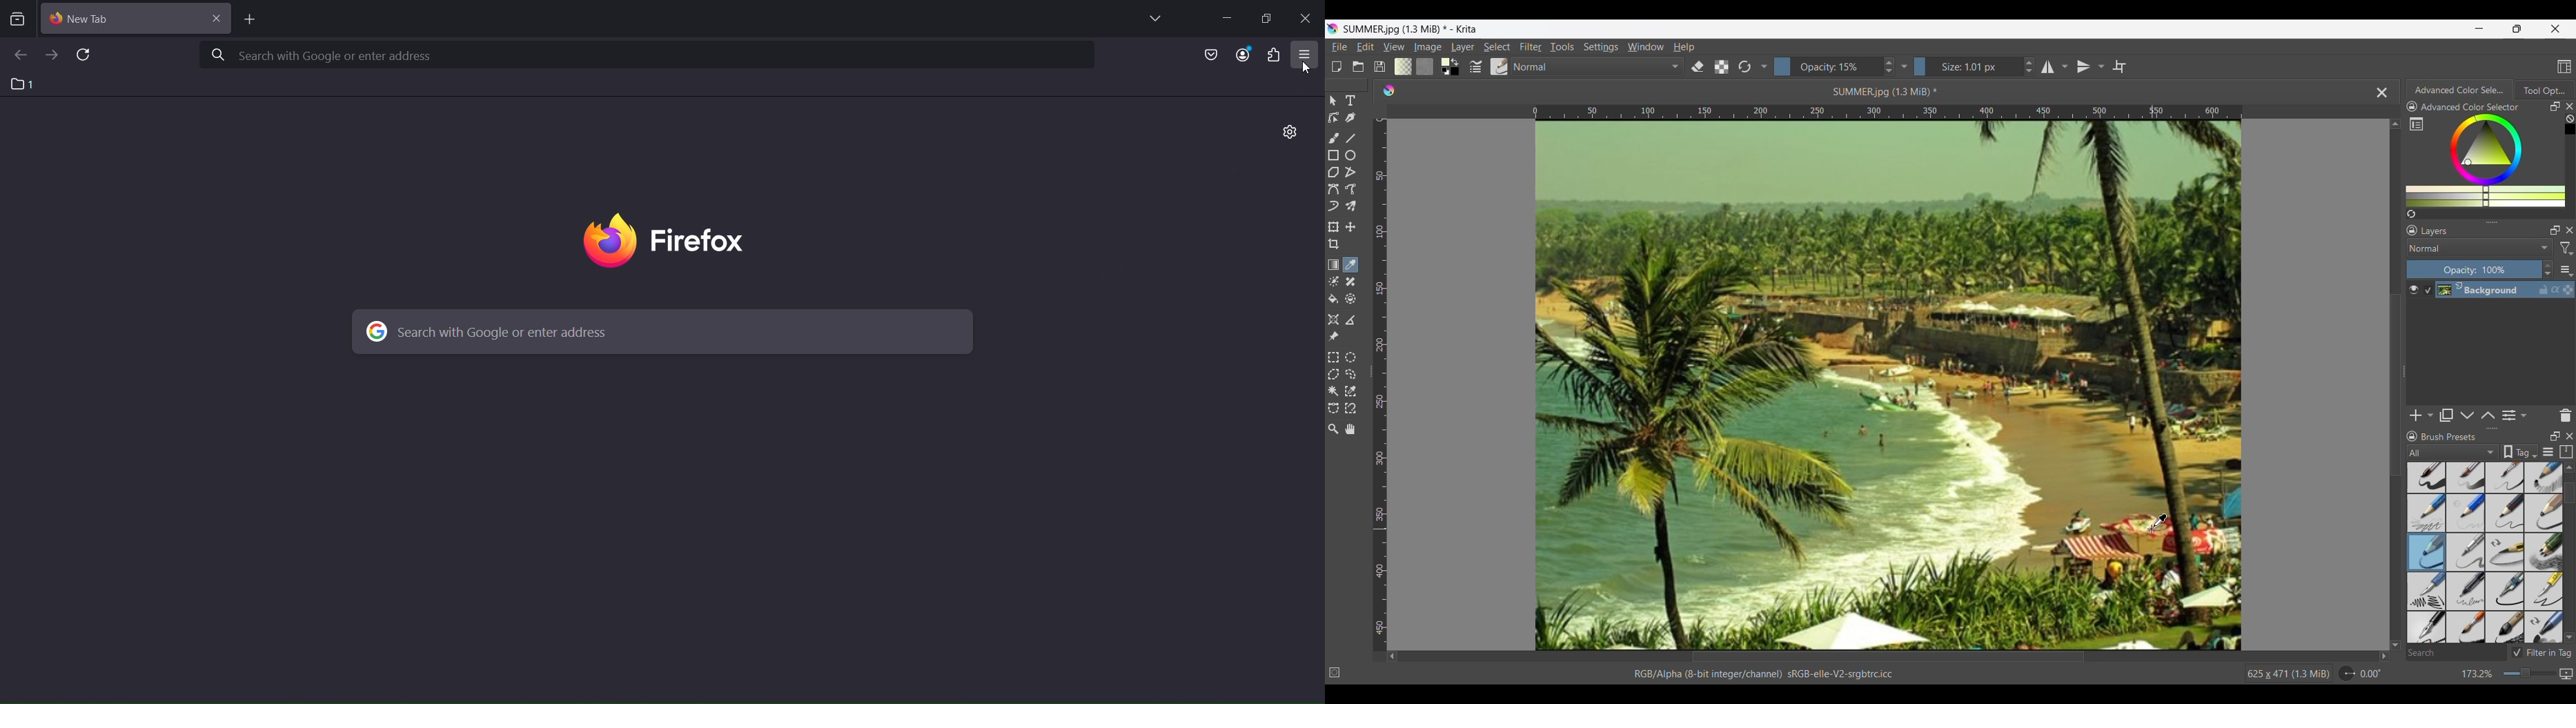 The width and height of the screenshot is (2576, 728). What do you see at coordinates (19, 55) in the screenshot?
I see `go back one page` at bounding box center [19, 55].